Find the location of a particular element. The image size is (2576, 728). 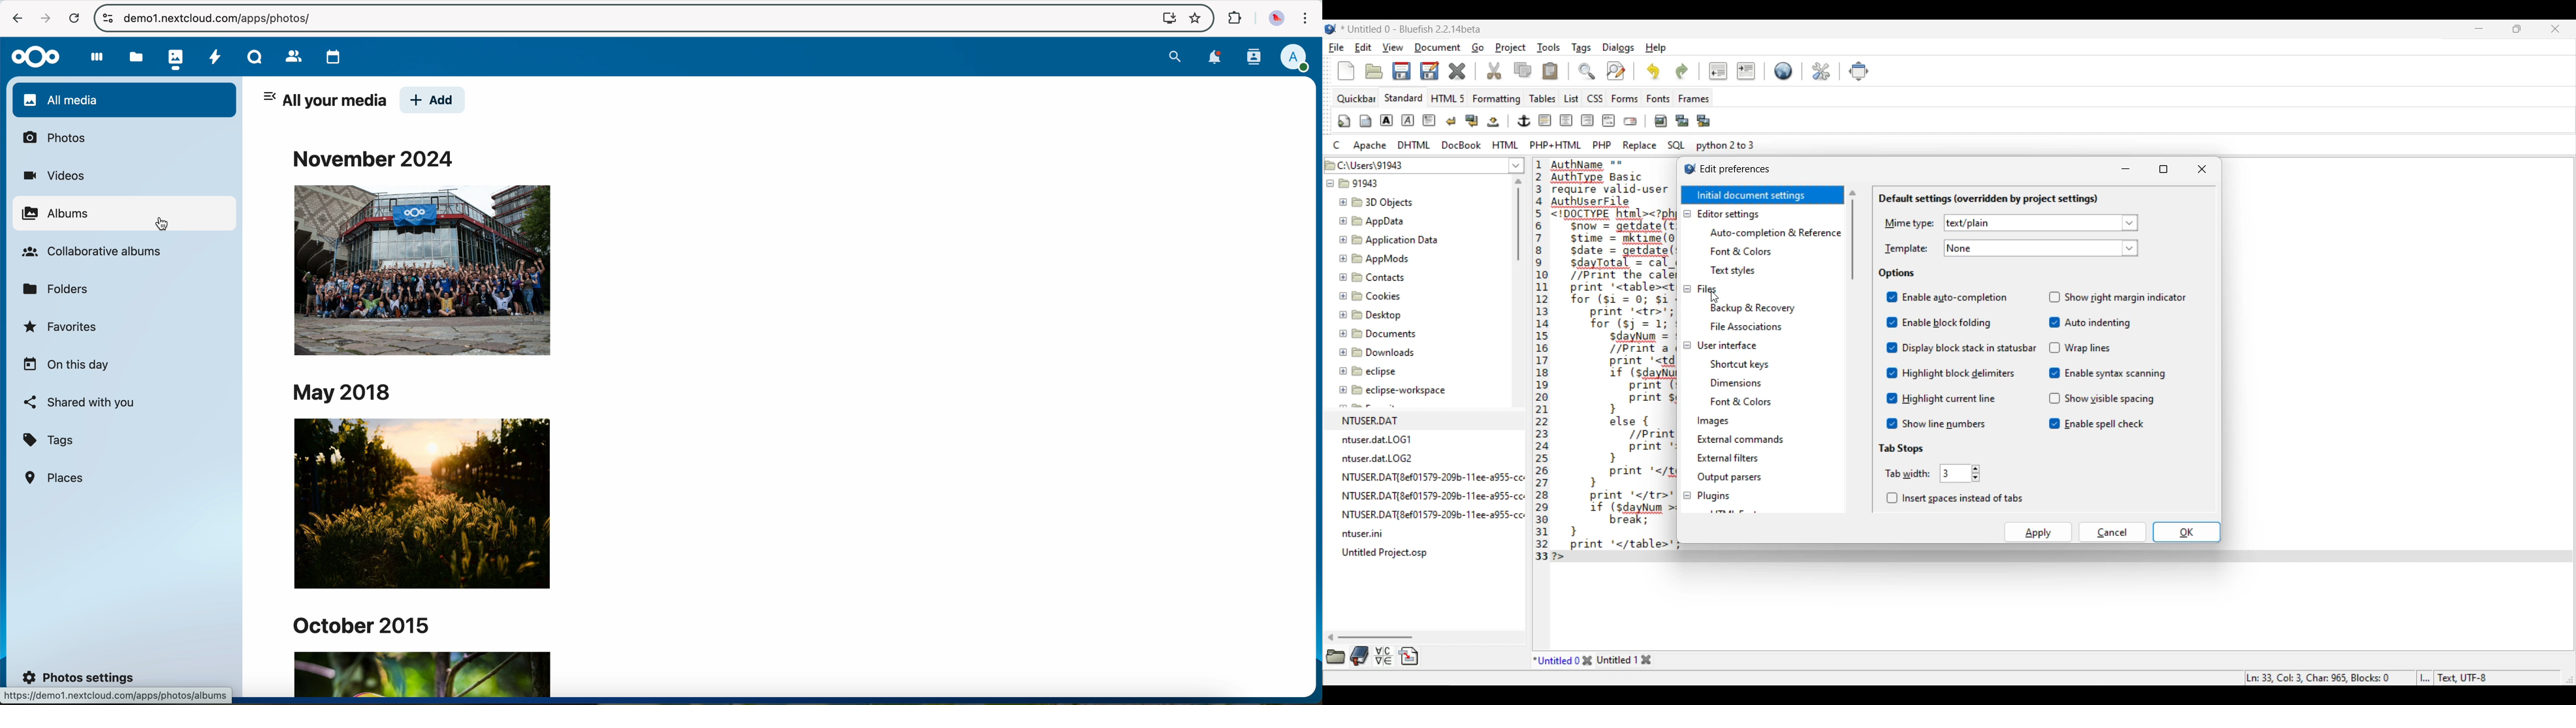

favorites is located at coordinates (1194, 20).